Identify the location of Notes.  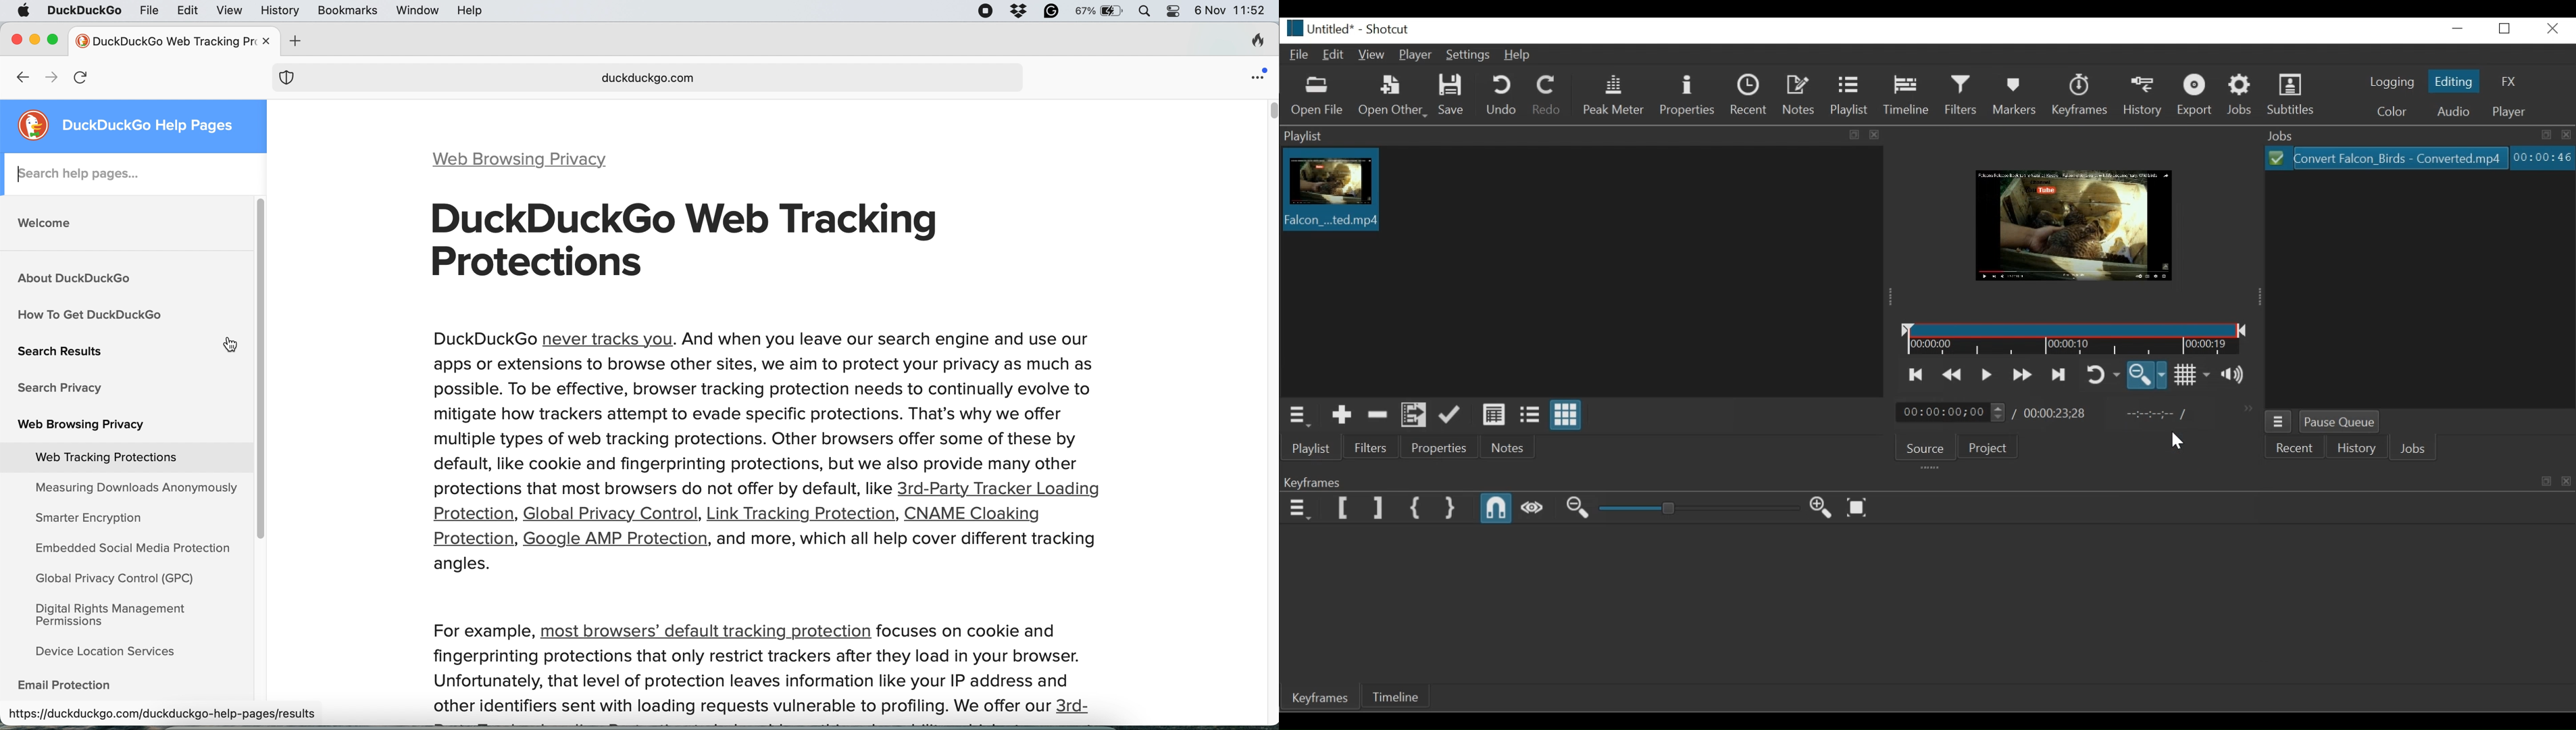
(1800, 95).